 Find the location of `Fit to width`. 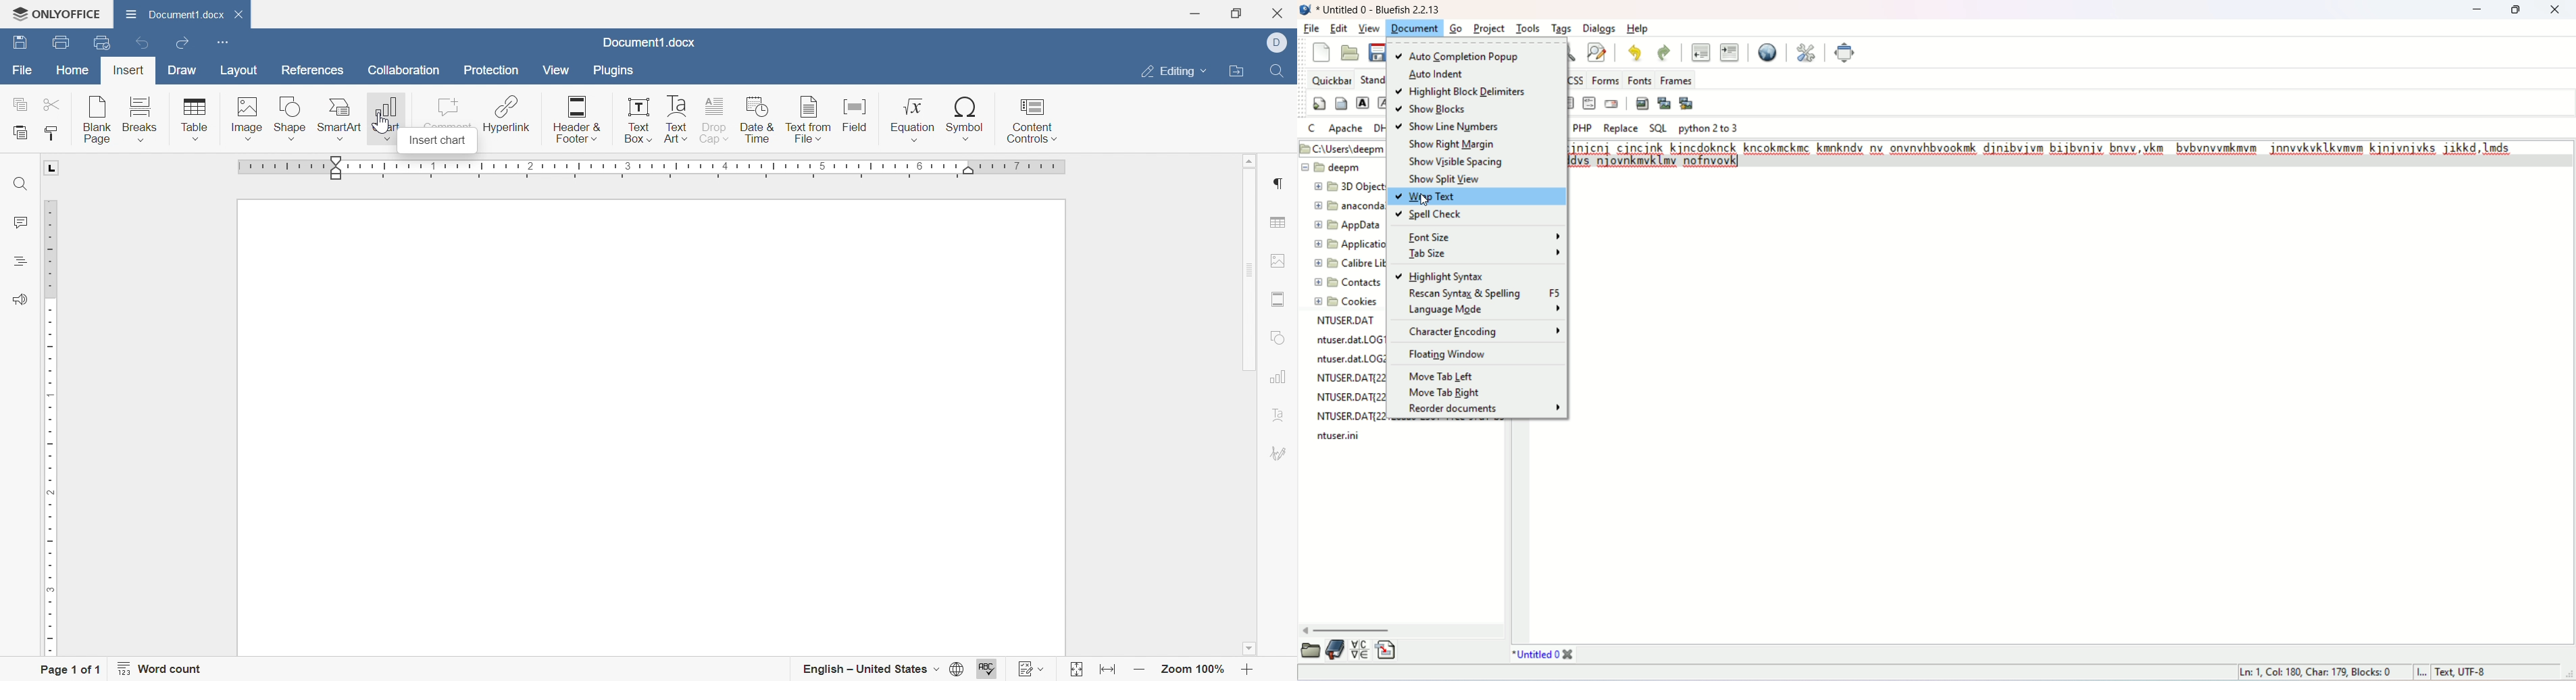

Fit to width is located at coordinates (1106, 667).